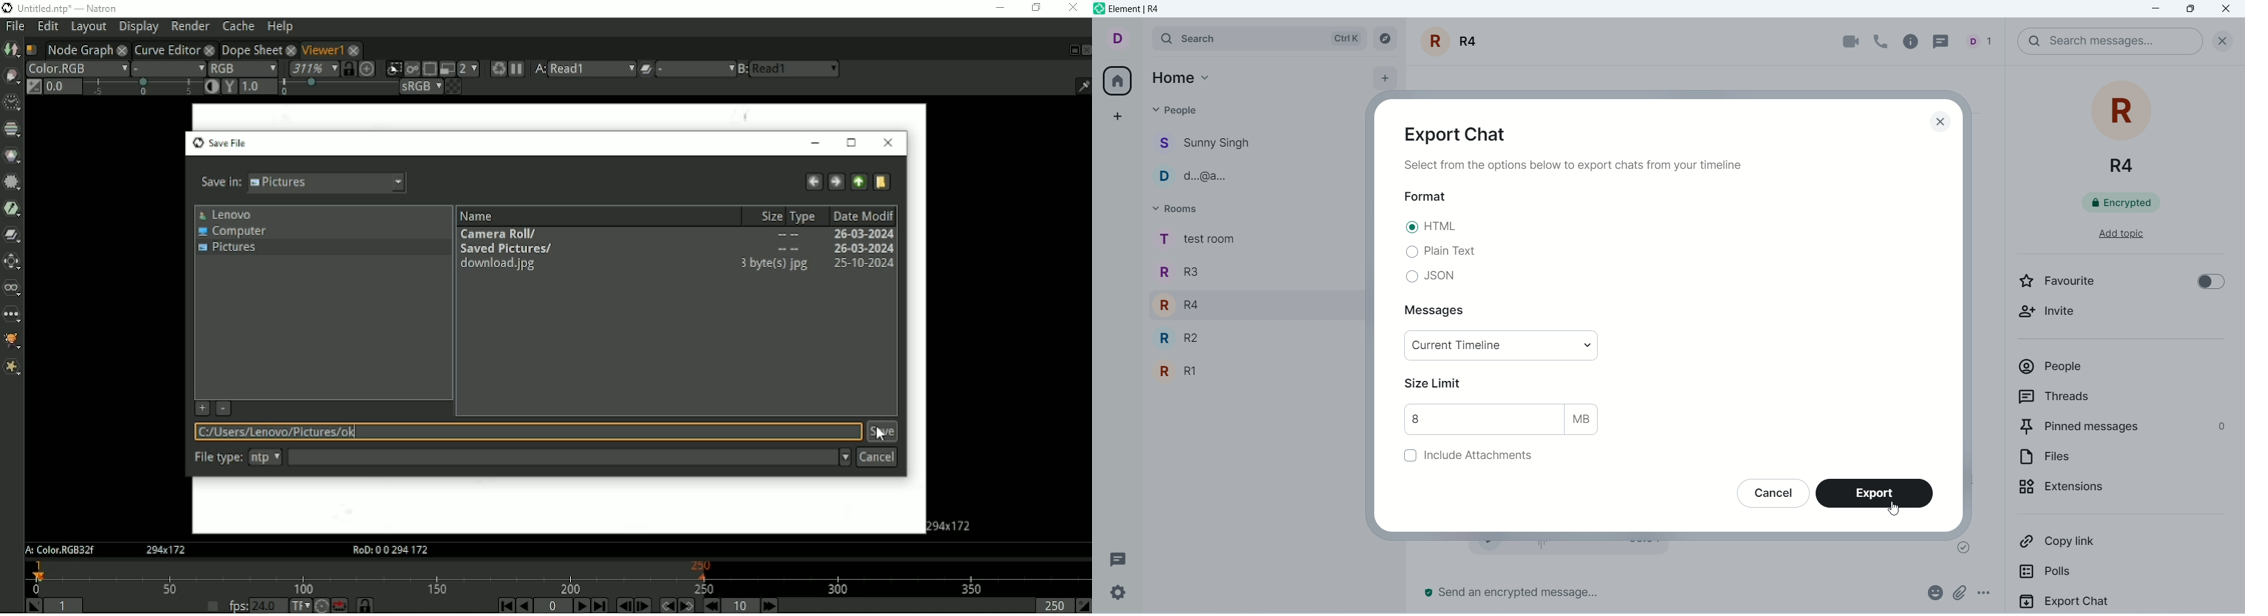 This screenshot has width=2268, height=616. I want to click on room, so click(2125, 126).